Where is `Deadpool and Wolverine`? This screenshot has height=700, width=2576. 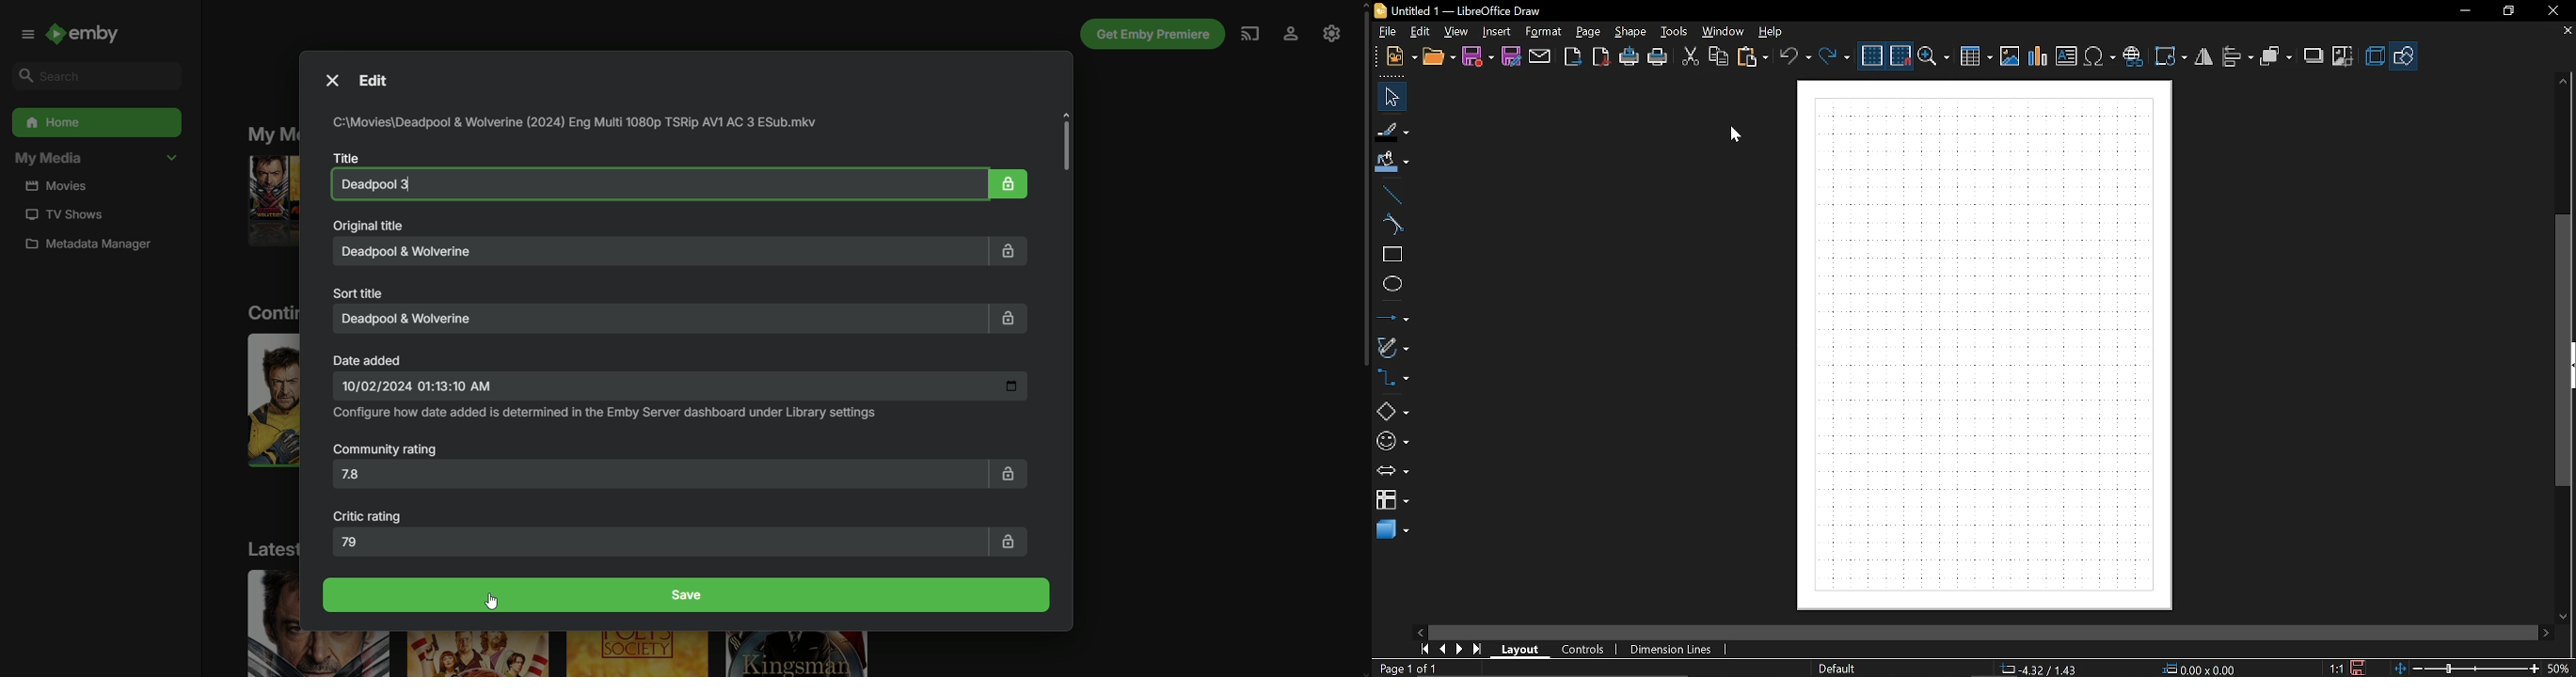 Deadpool and Wolverine is located at coordinates (662, 251).